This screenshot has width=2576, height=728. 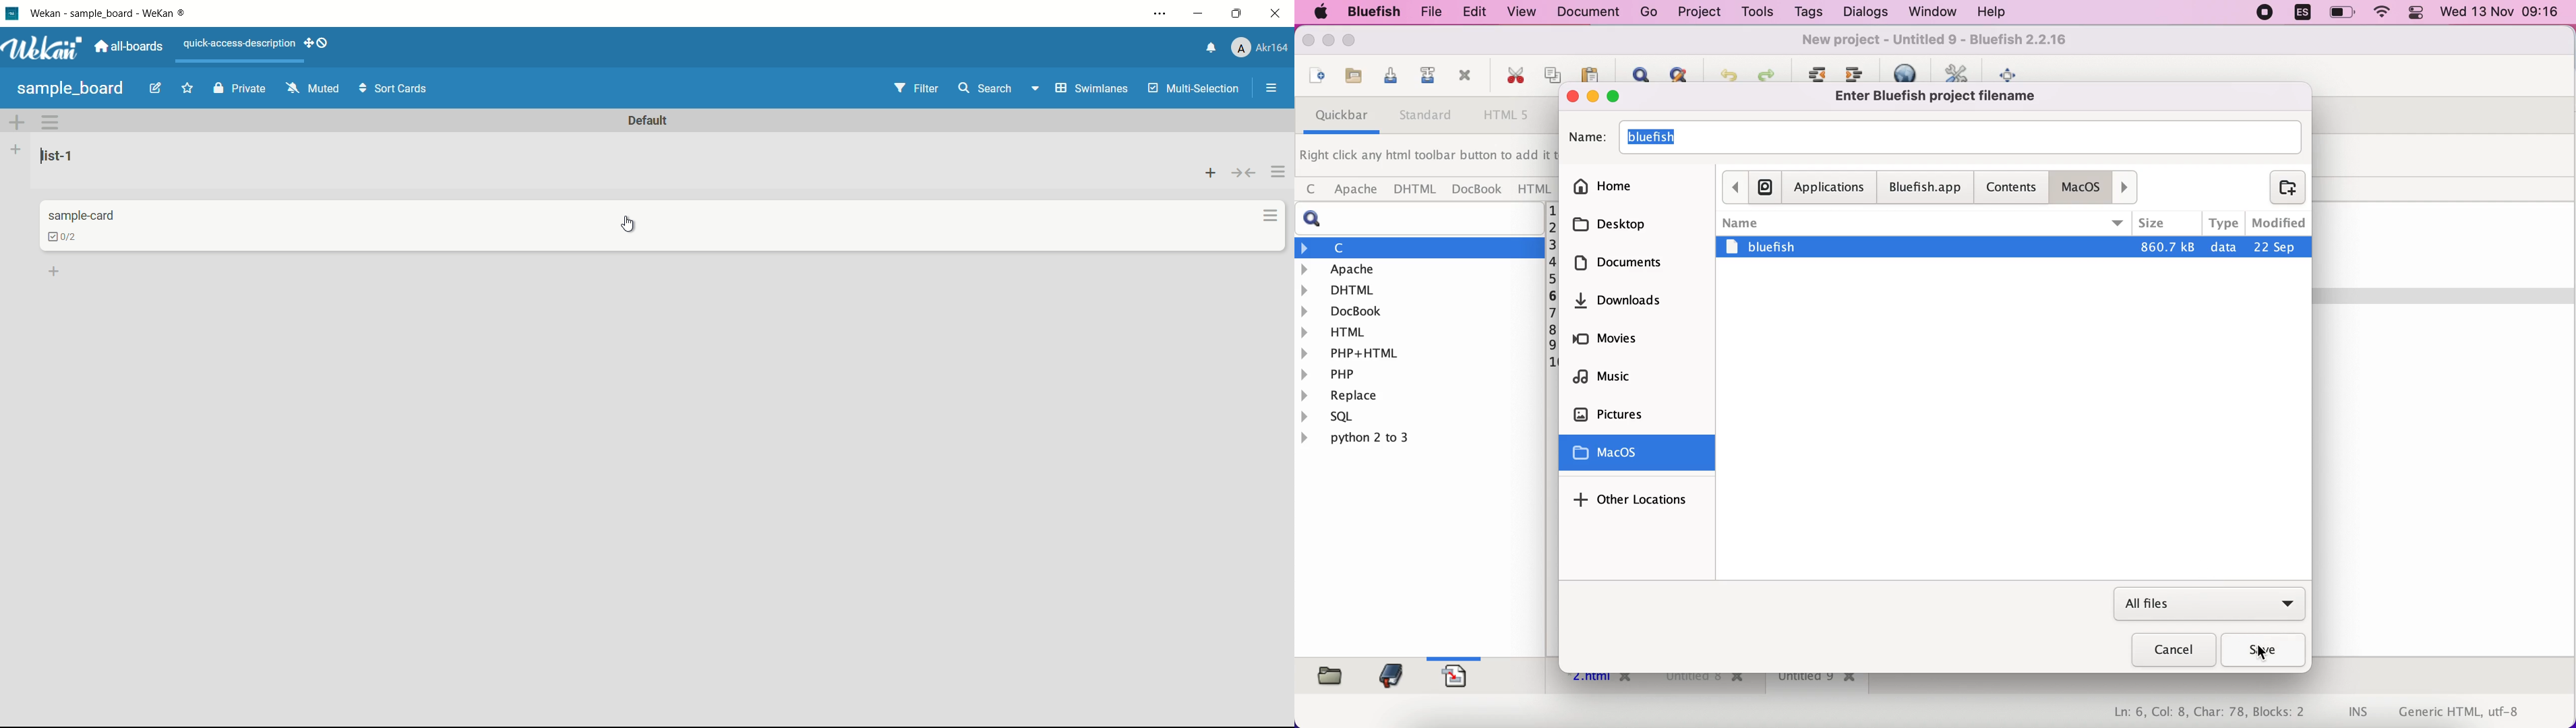 I want to click on edit, so click(x=157, y=90).